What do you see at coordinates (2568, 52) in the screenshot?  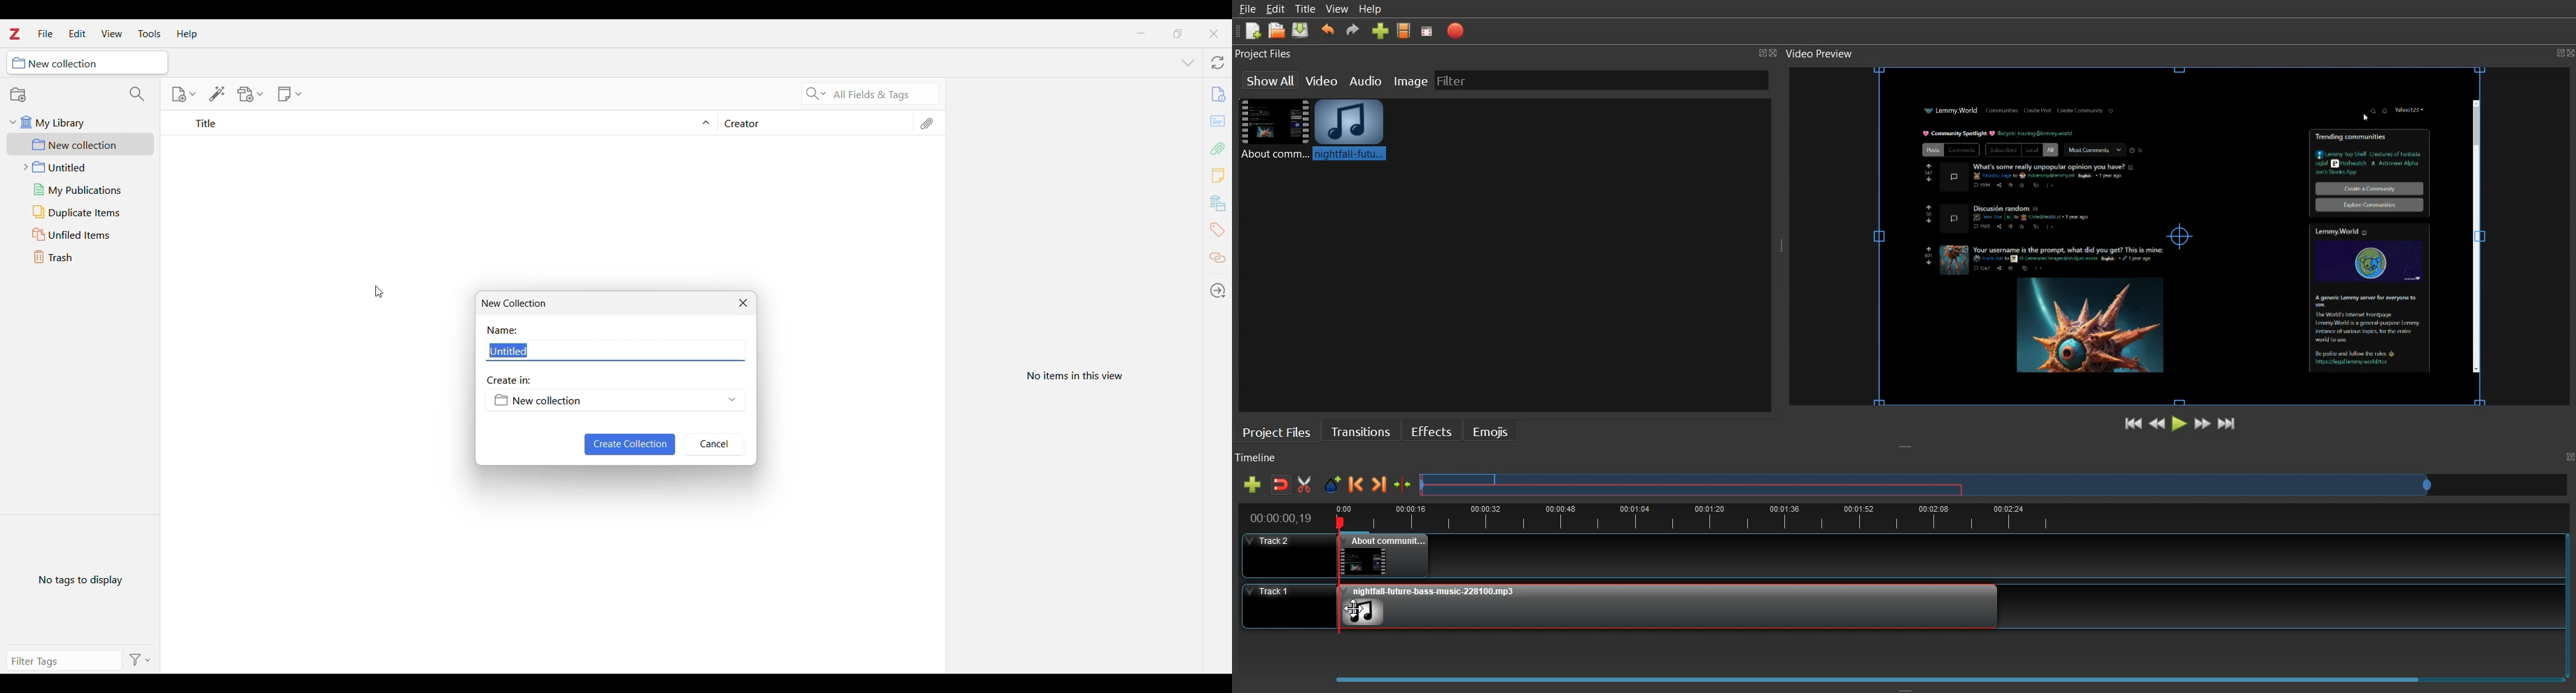 I see `Close` at bounding box center [2568, 52].